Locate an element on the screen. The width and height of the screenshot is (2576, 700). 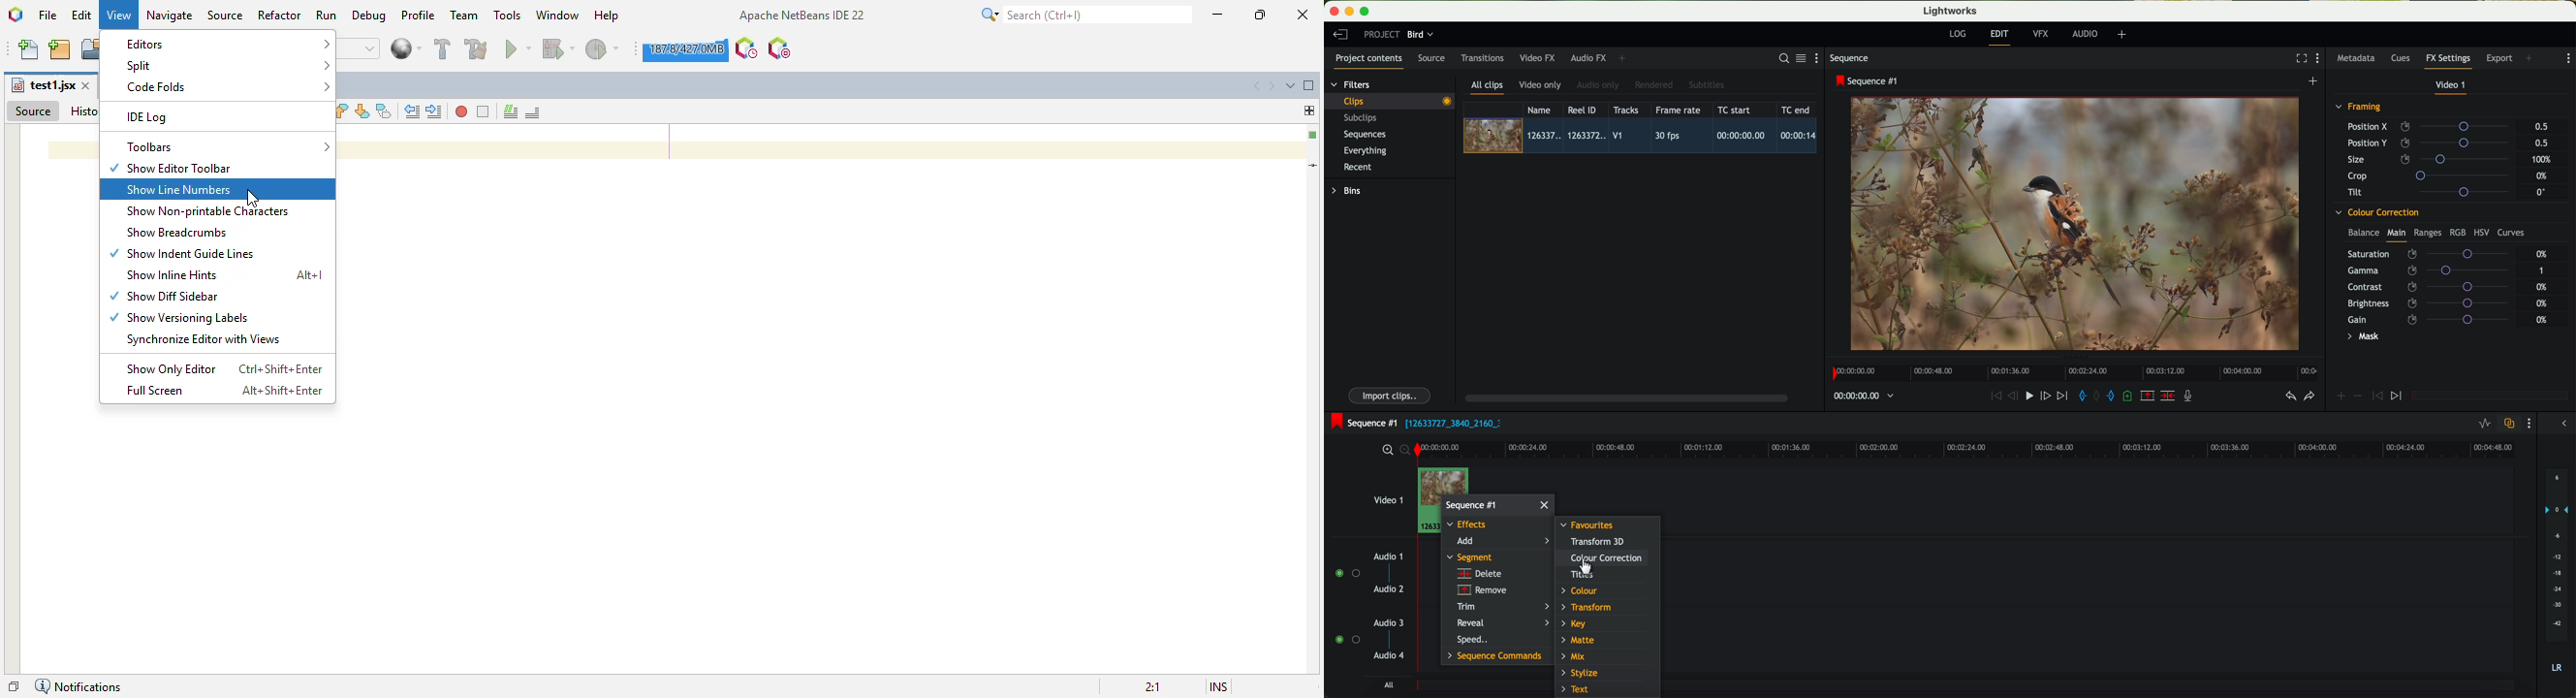
icon is located at coordinates (2376, 396).